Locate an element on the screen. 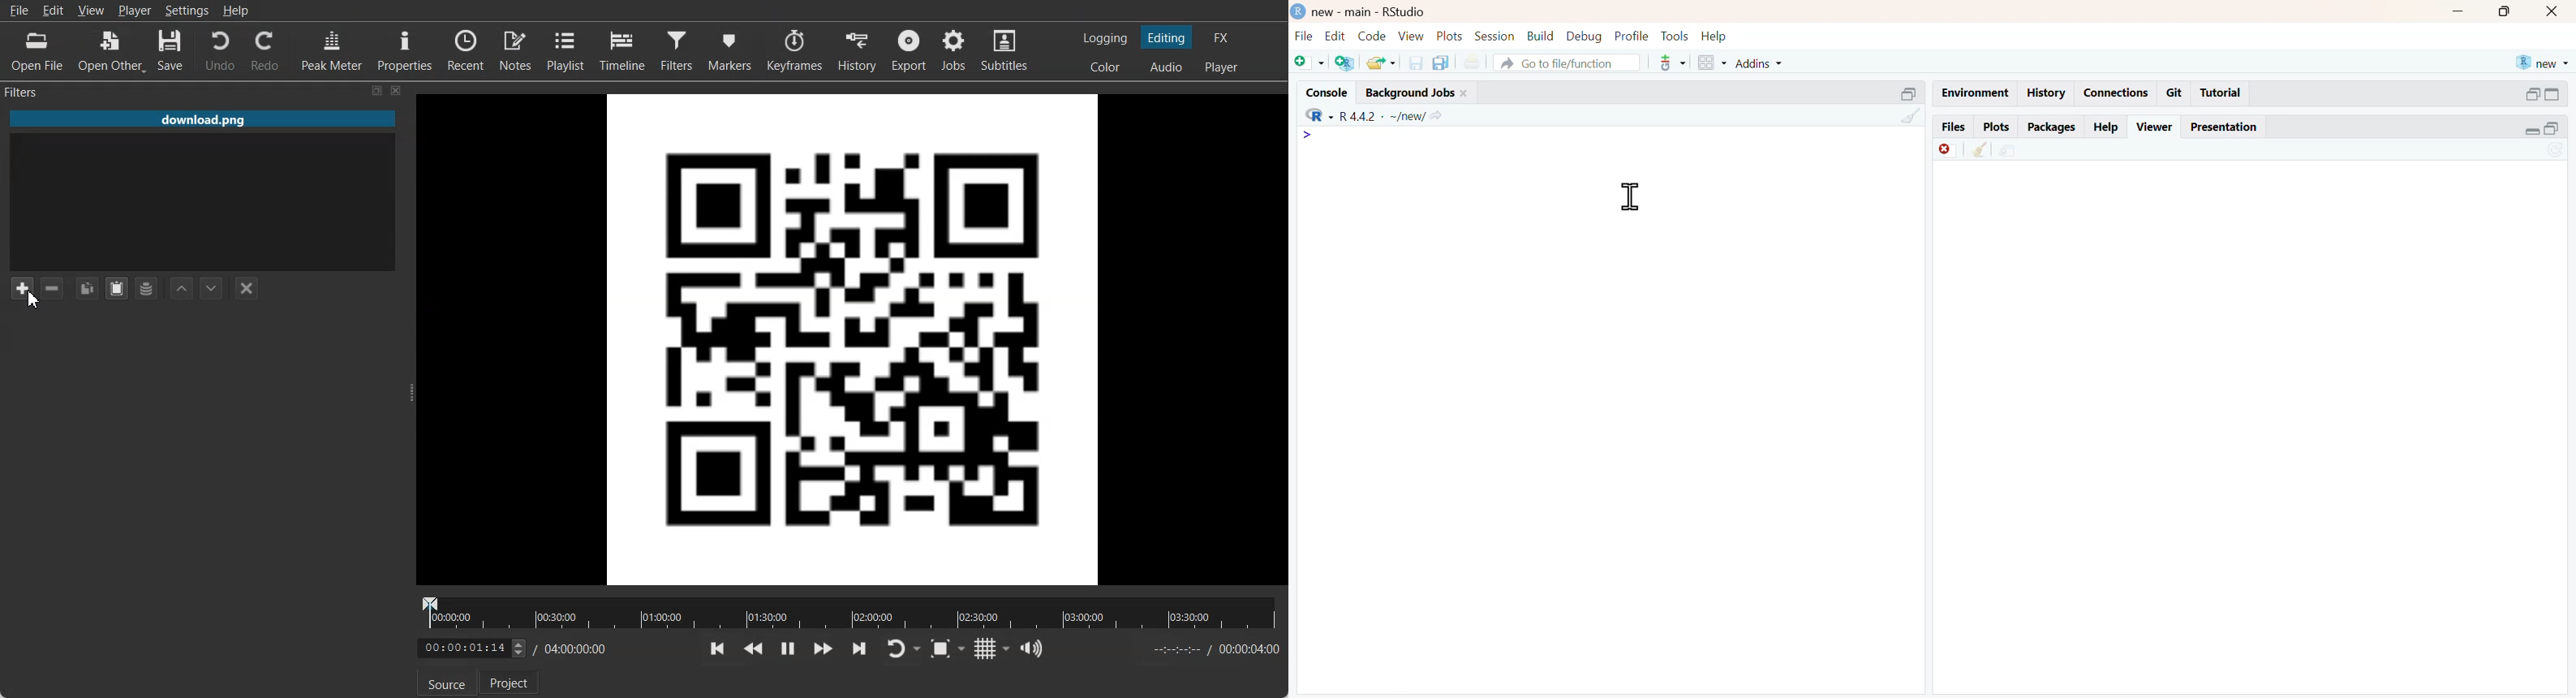 This screenshot has width=2576, height=700. Show in new window is located at coordinates (2008, 149).